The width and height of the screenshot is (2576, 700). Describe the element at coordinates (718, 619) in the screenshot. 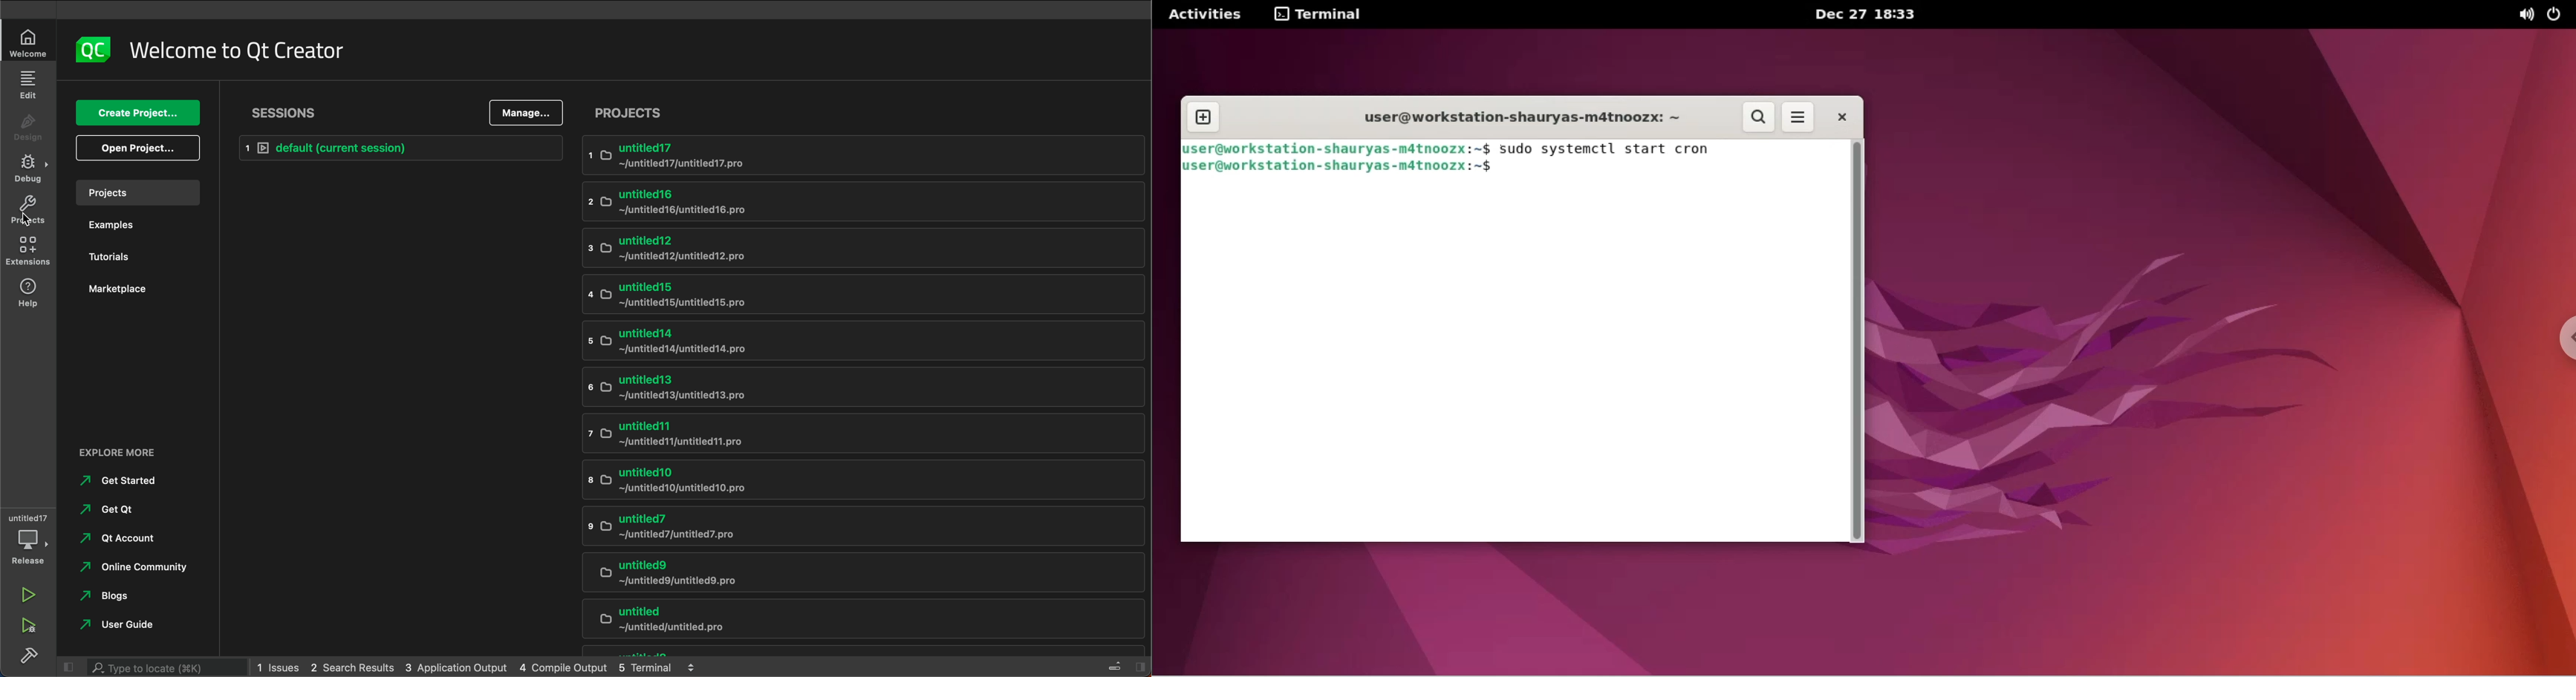

I see `untitled` at that location.